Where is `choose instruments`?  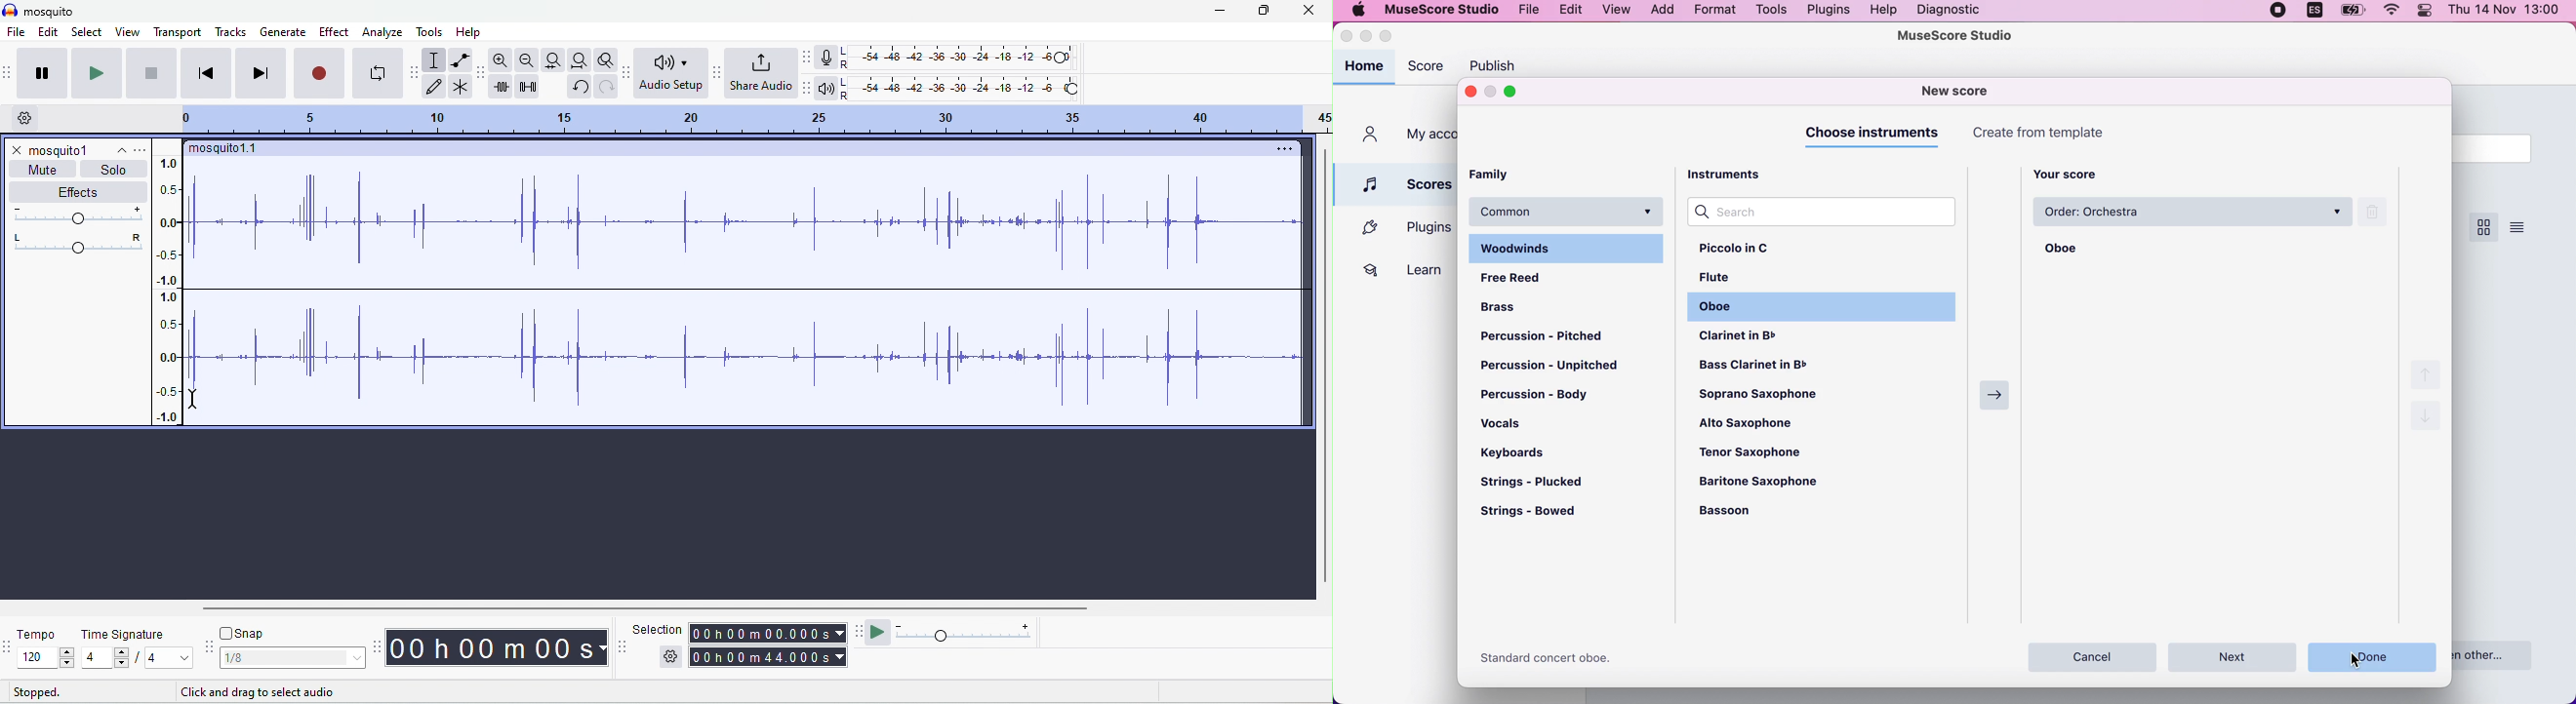
choose instruments is located at coordinates (1876, 137).